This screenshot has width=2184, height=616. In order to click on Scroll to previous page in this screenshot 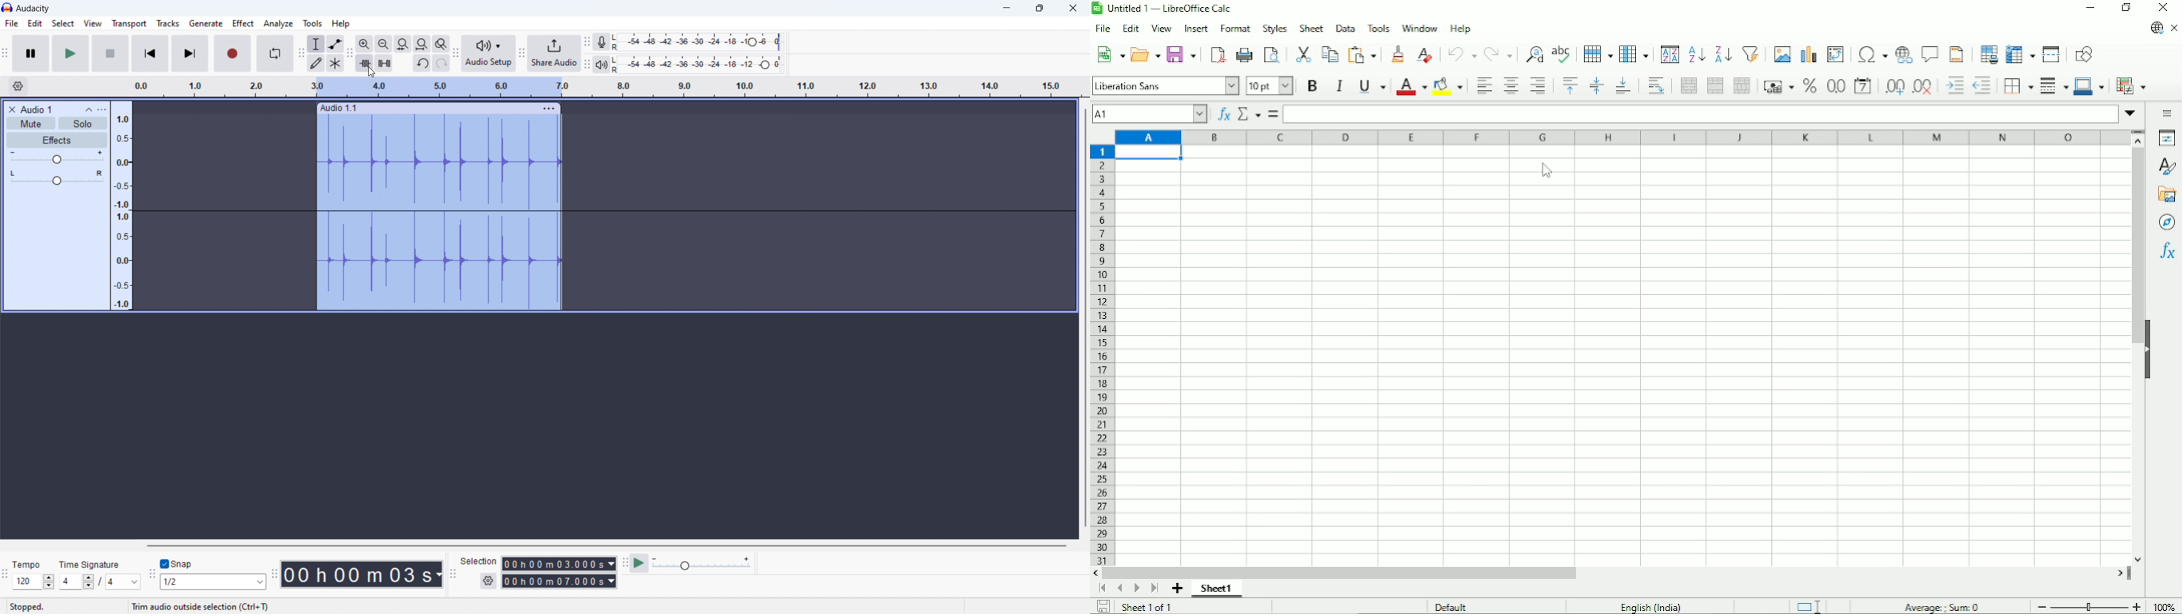, I will do `click(1119, 589)`.